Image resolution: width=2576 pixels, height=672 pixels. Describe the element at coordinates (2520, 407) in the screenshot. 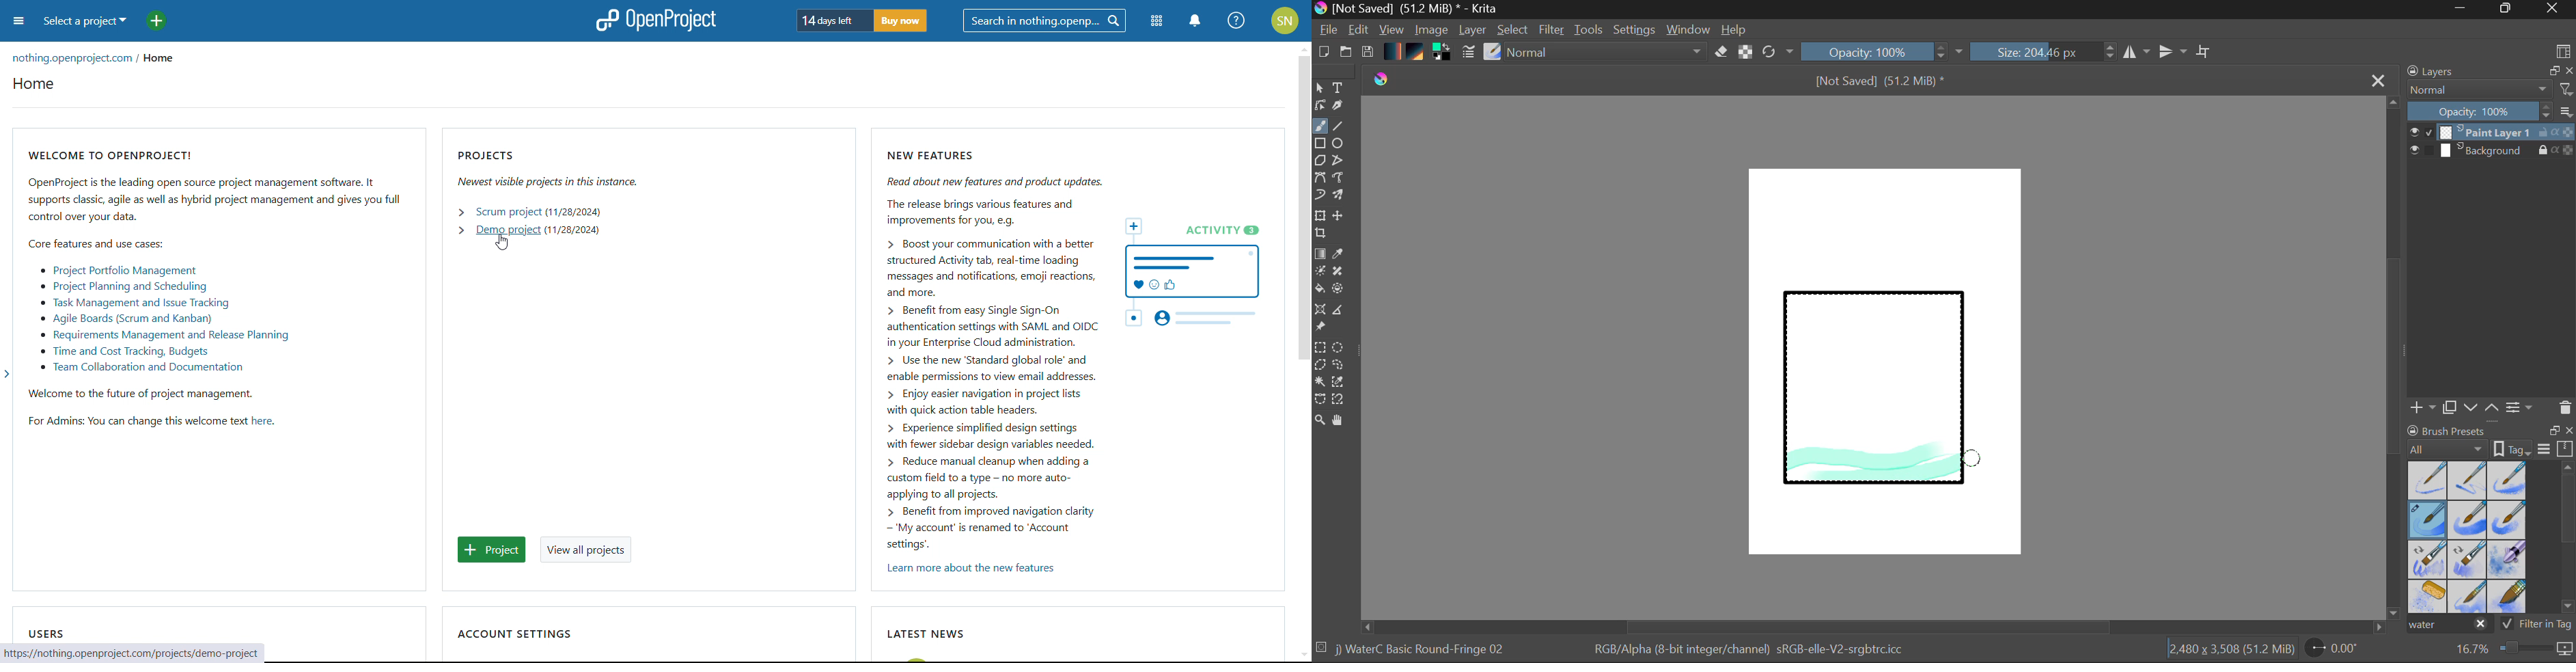

I see `Layer Settings` at that location.